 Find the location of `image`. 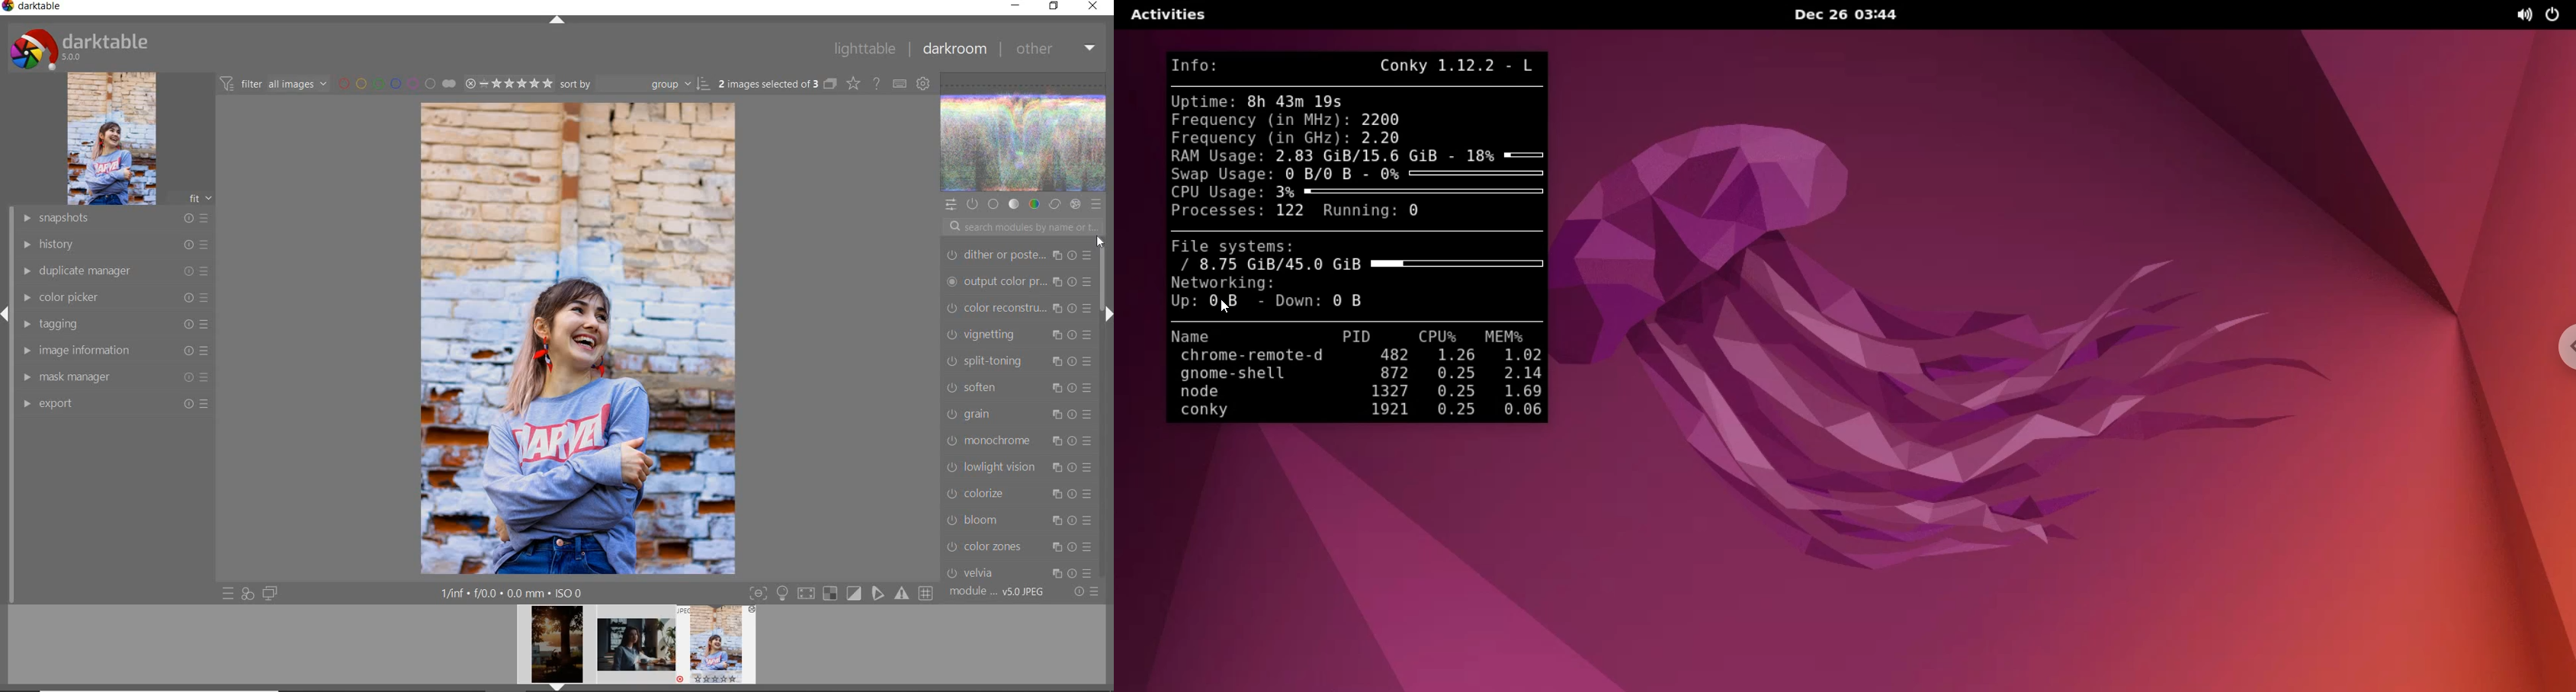

image is located at coordinates (111, 139).